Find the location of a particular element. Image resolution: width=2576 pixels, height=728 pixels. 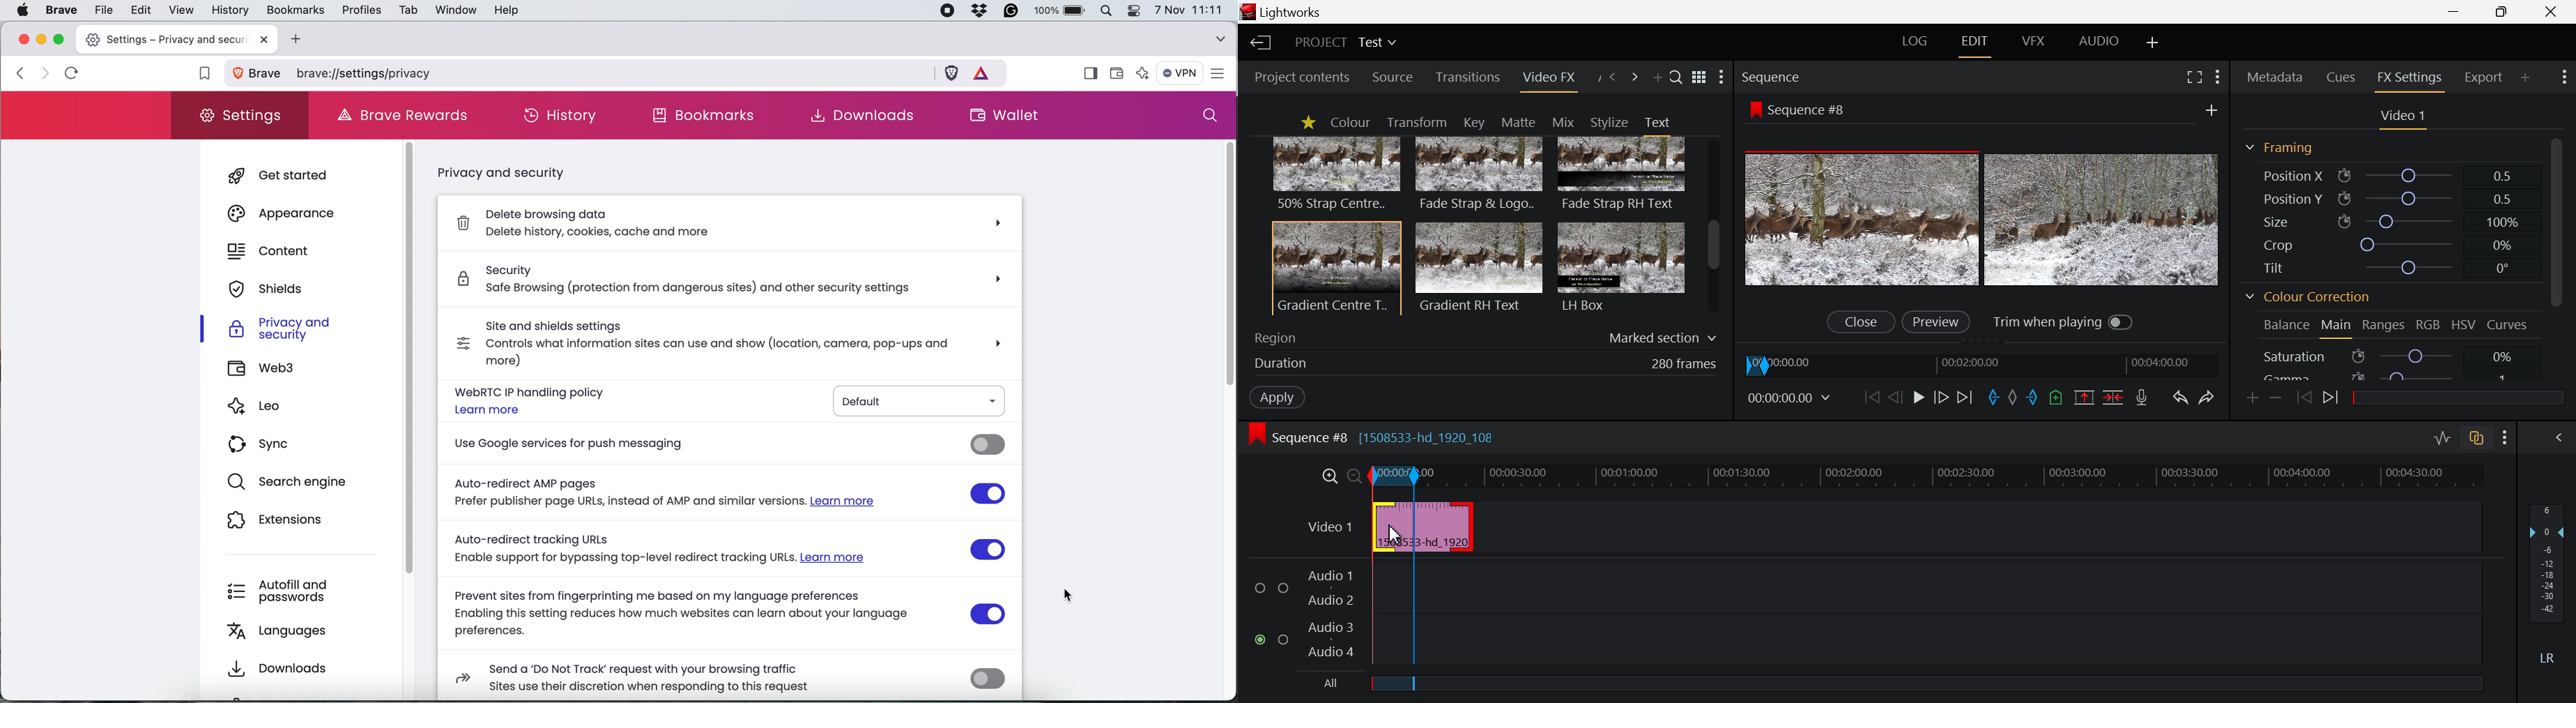

history is located at coordinates (229, 11).